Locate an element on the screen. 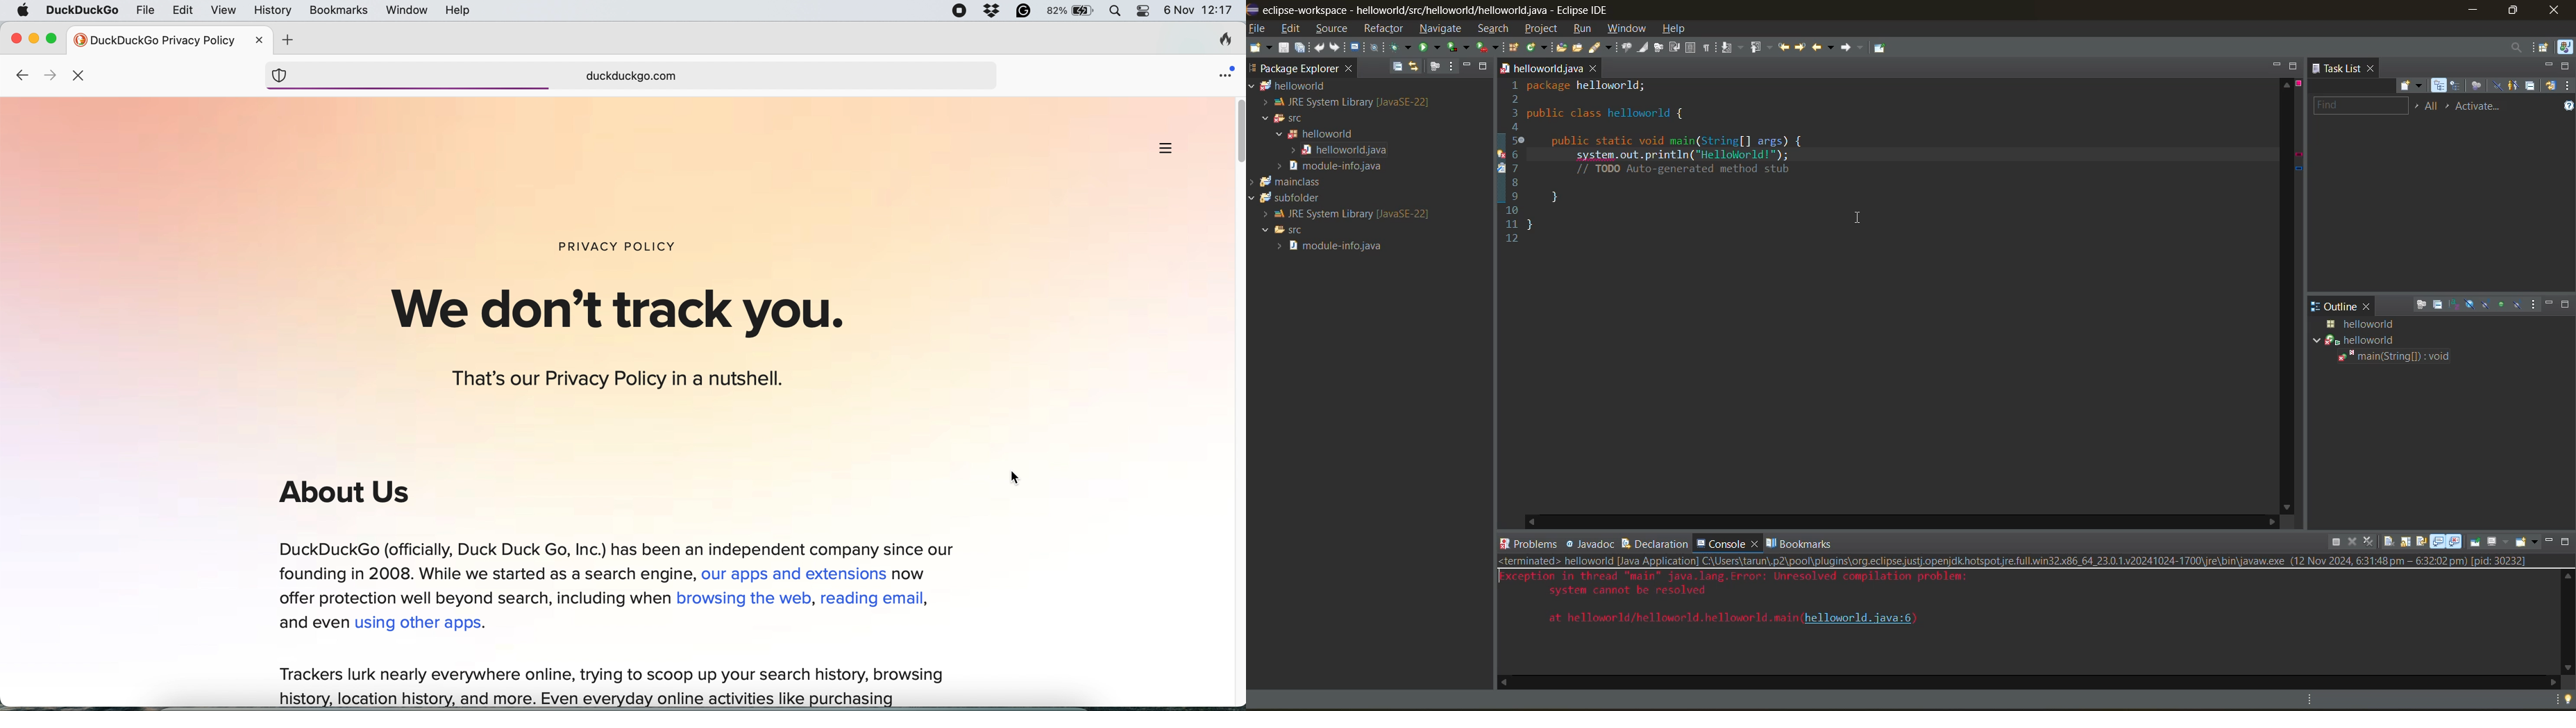 The height and width of the screenshot is (728, 2576). select active task is located at coordinates (2448, 106).